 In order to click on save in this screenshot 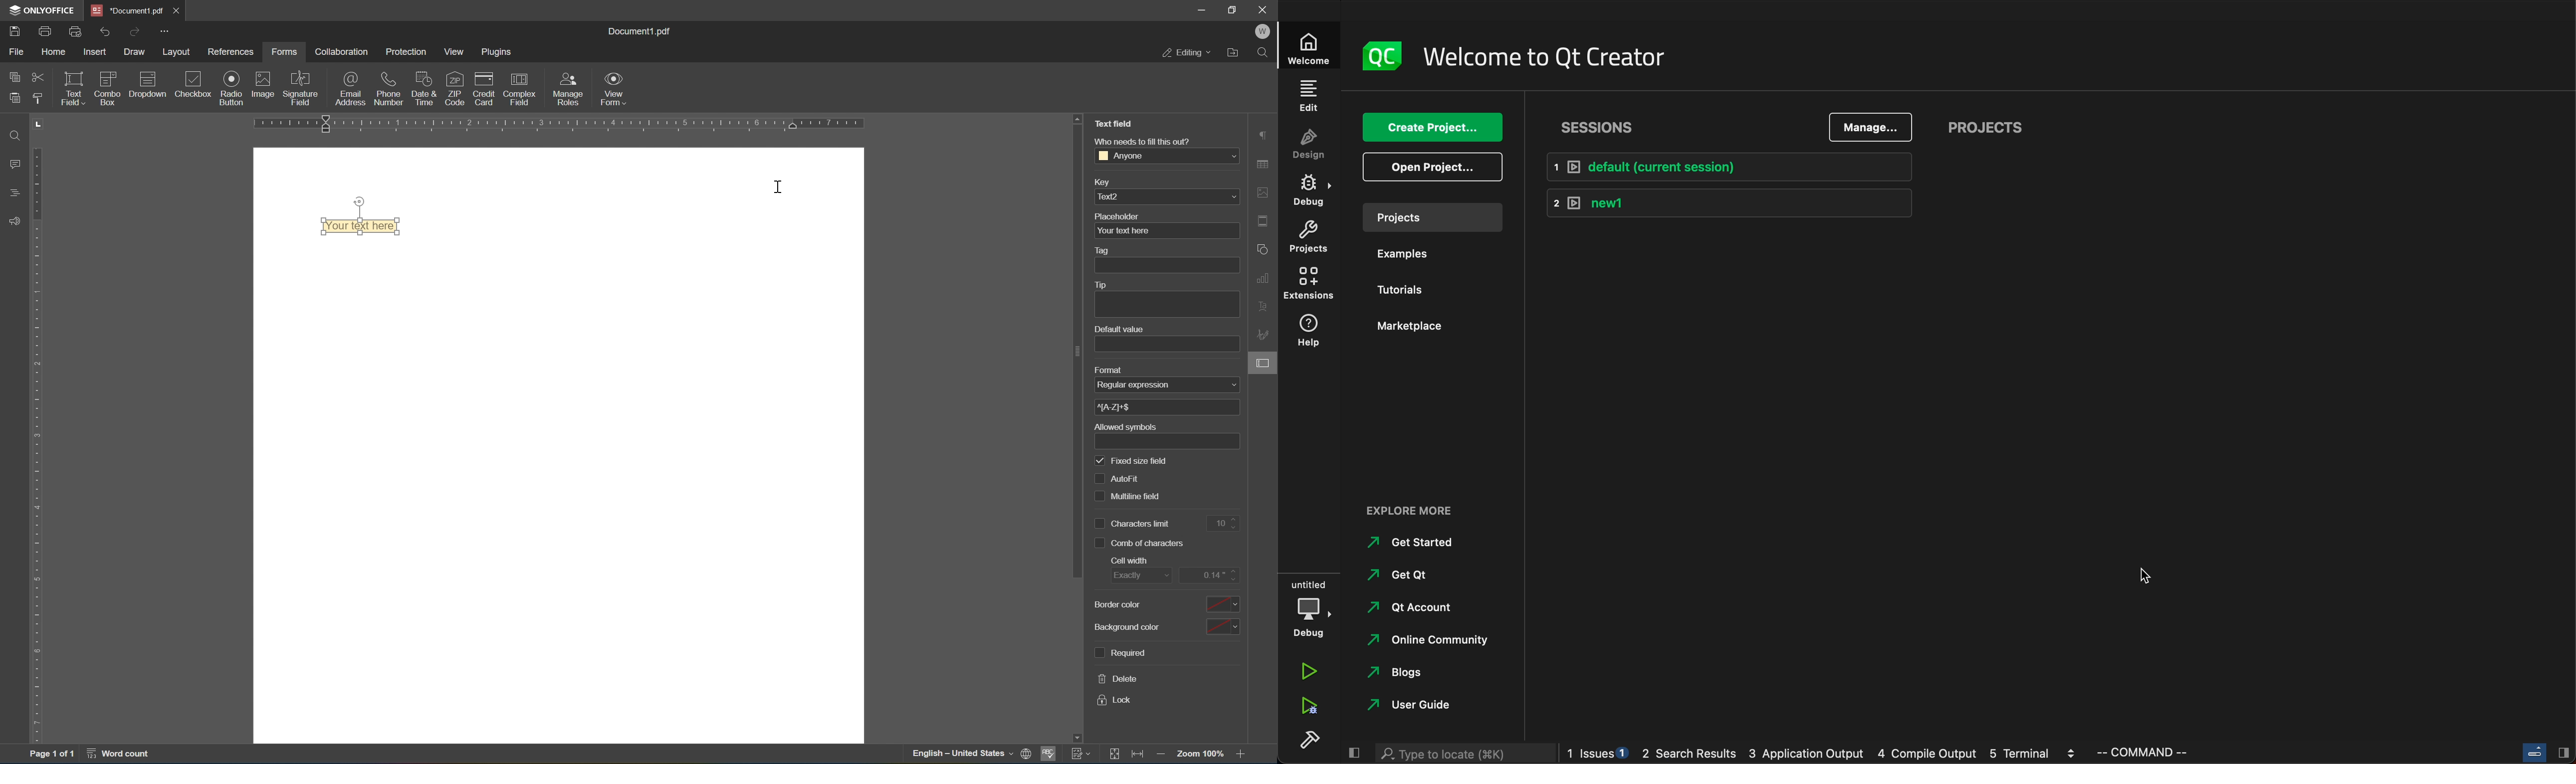, I will do `click(15, 32)`.